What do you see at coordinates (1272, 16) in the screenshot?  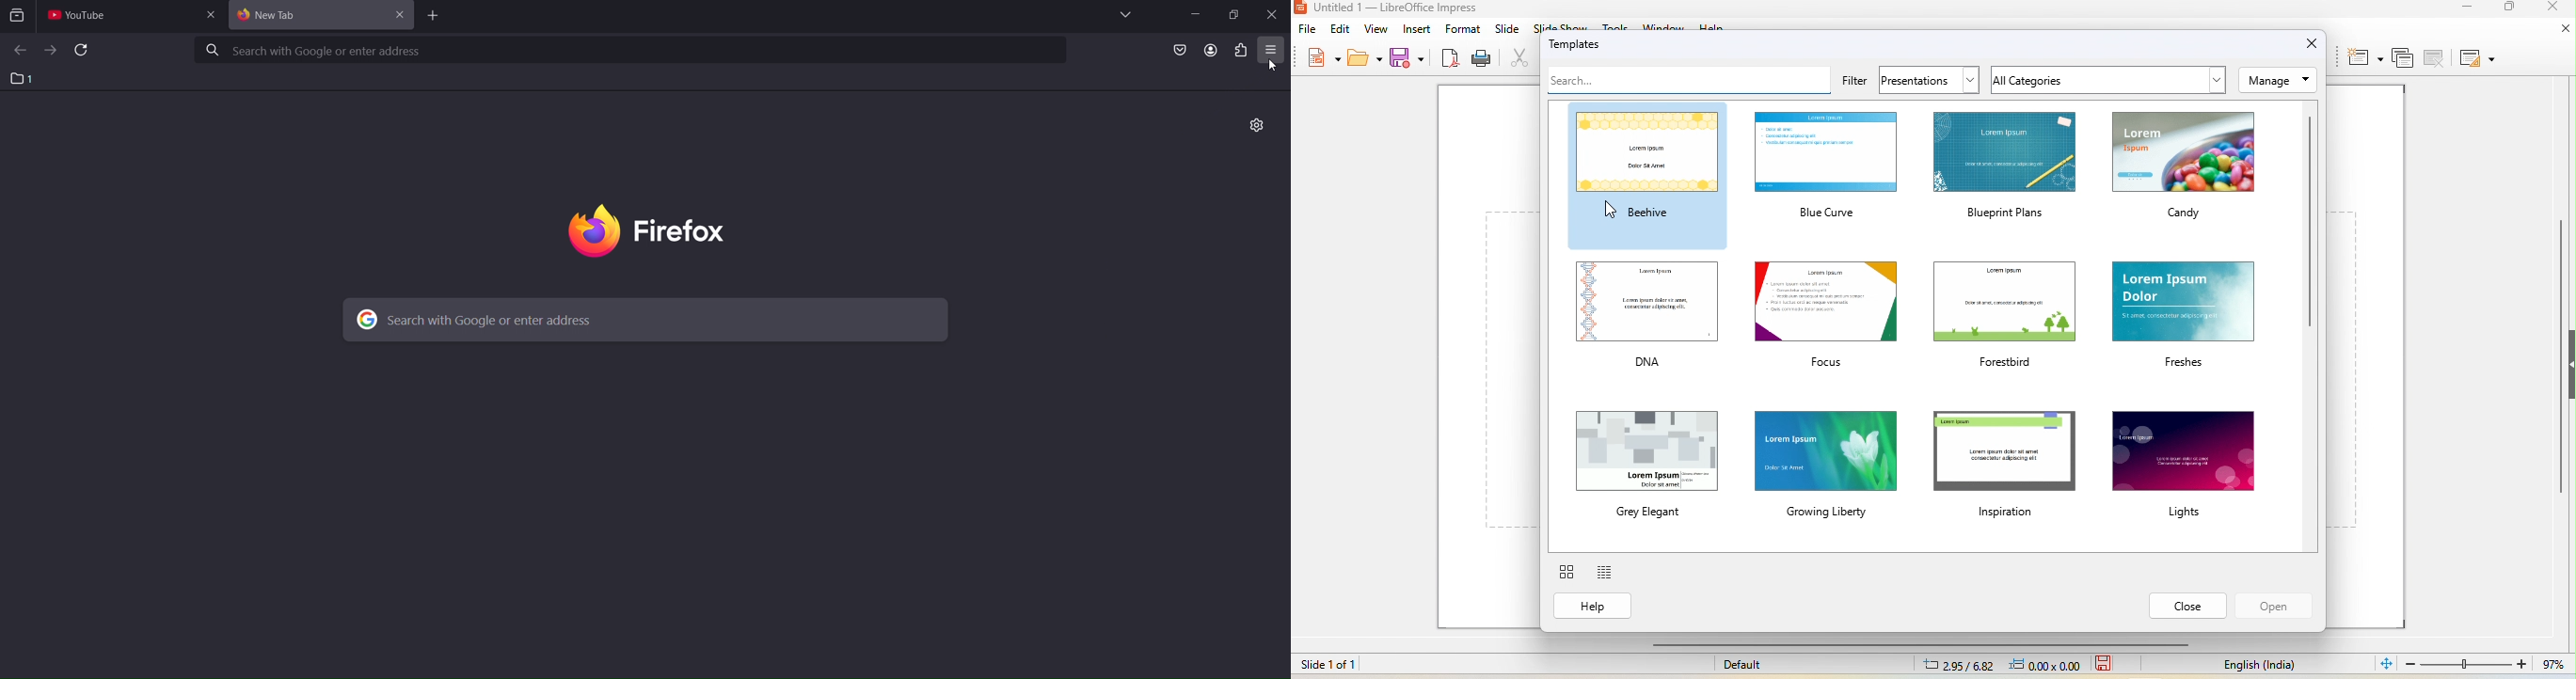 I see `close` at bounding box center [1272, 16].